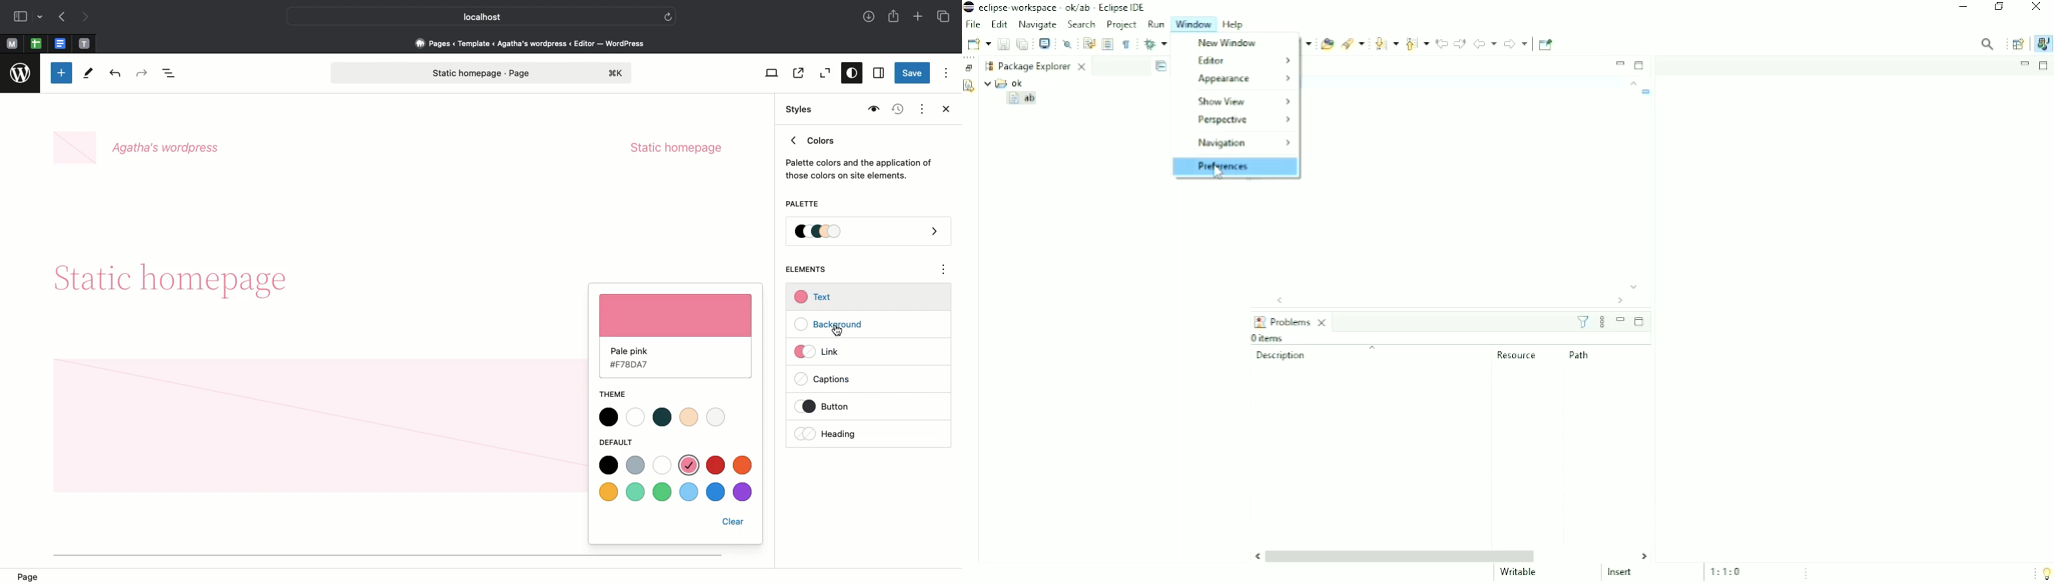 The width and height of the screenshot is (2072, 588). Describe the element at coordinates (1068, 43) in the screenshot. I see `Skip All Breakpoints` at that location.